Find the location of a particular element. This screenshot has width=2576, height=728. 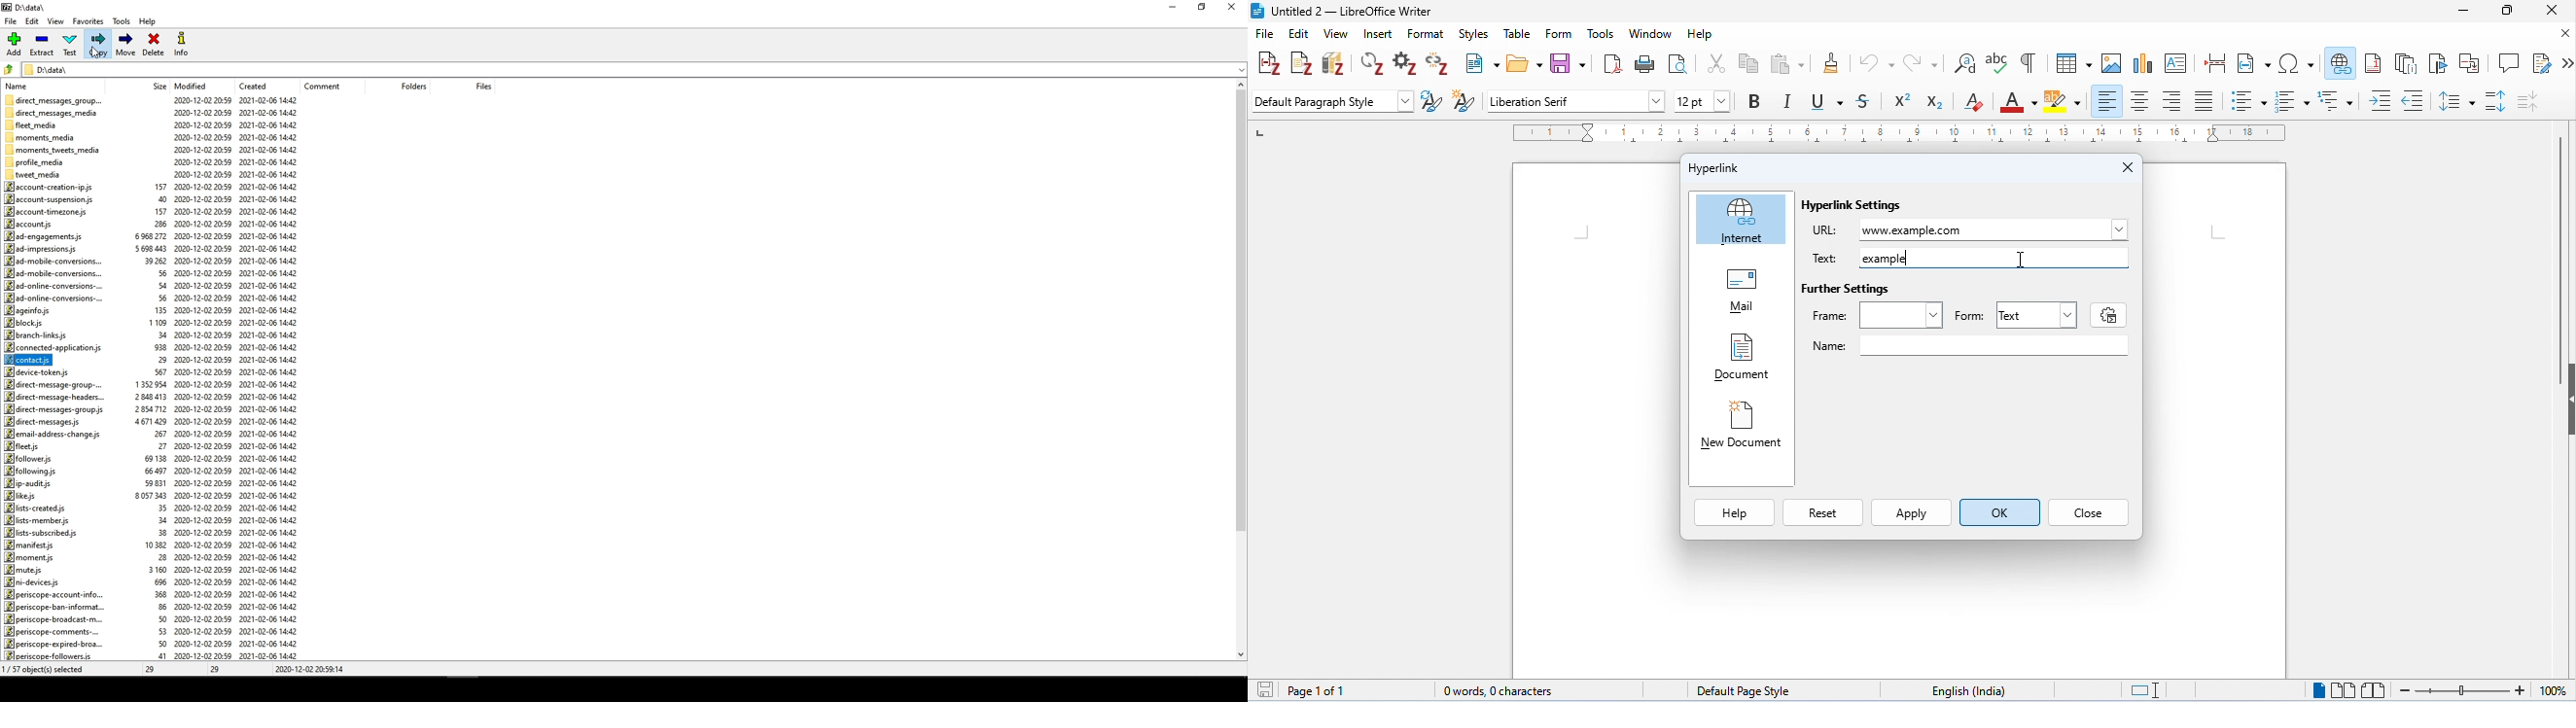

insert hyperlink is located at coordinates (2339, 60).